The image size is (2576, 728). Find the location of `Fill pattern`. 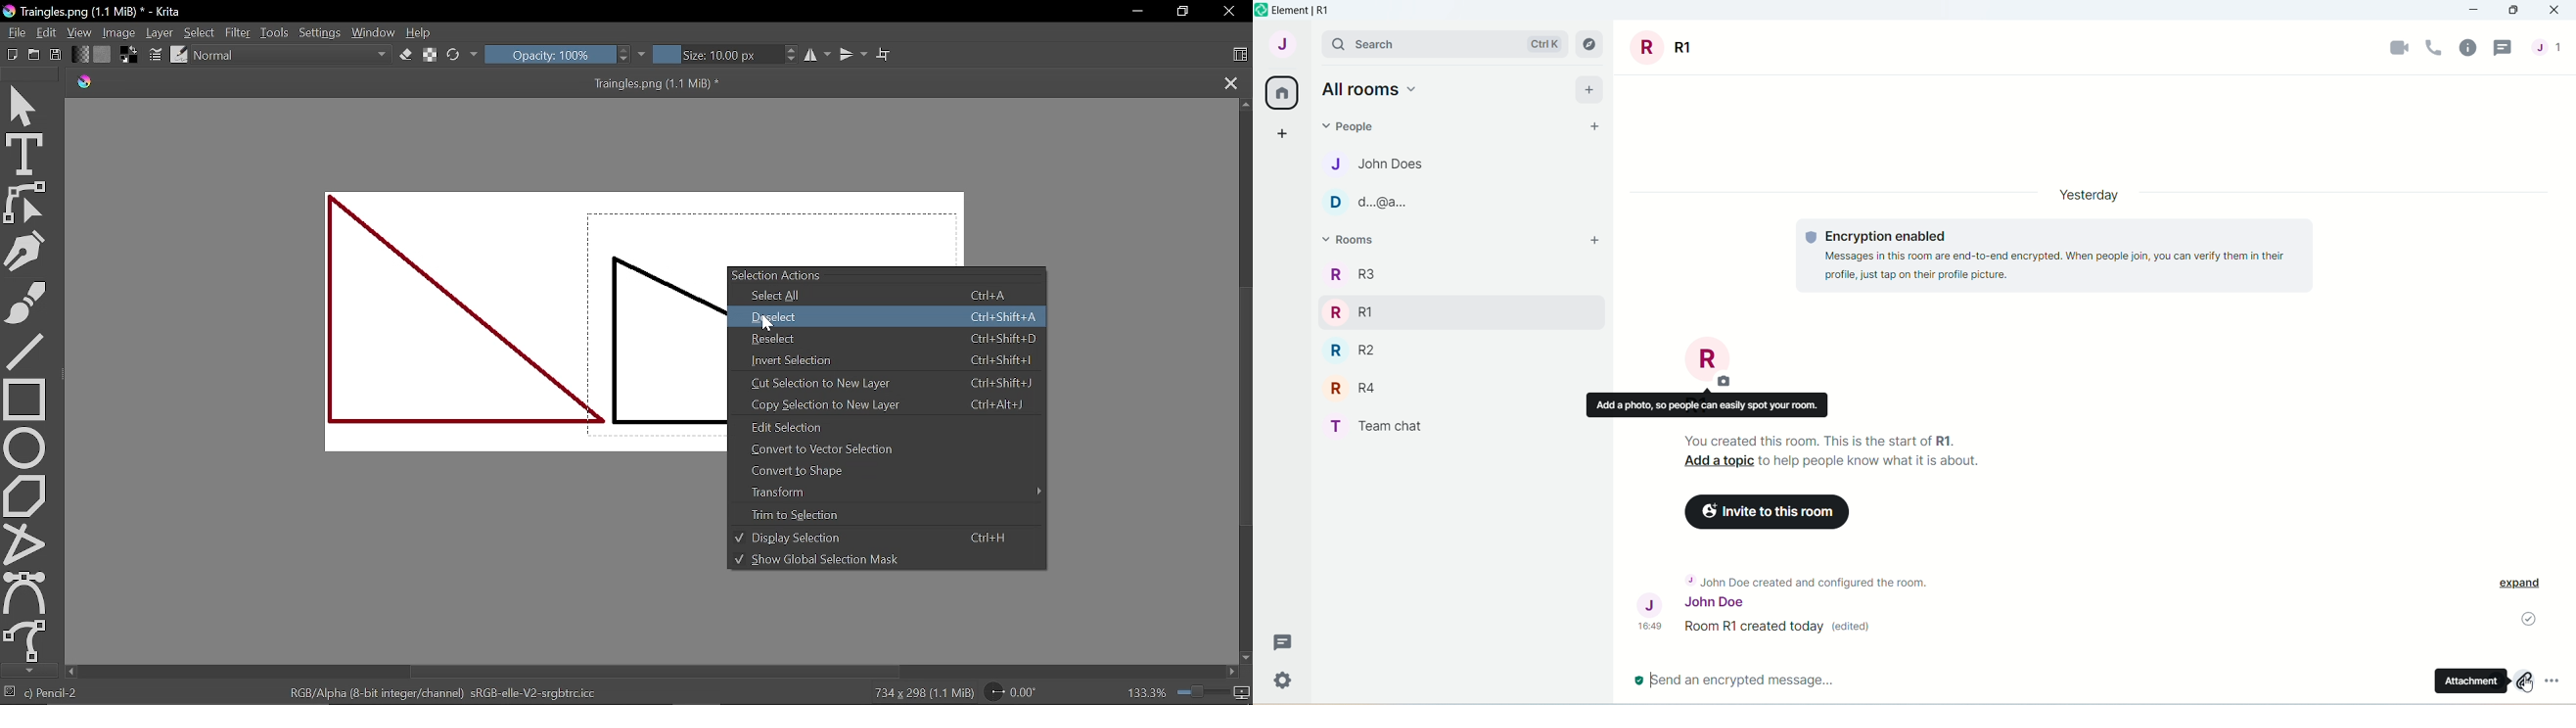

Fill pattern is located at coordinates (80, 55).